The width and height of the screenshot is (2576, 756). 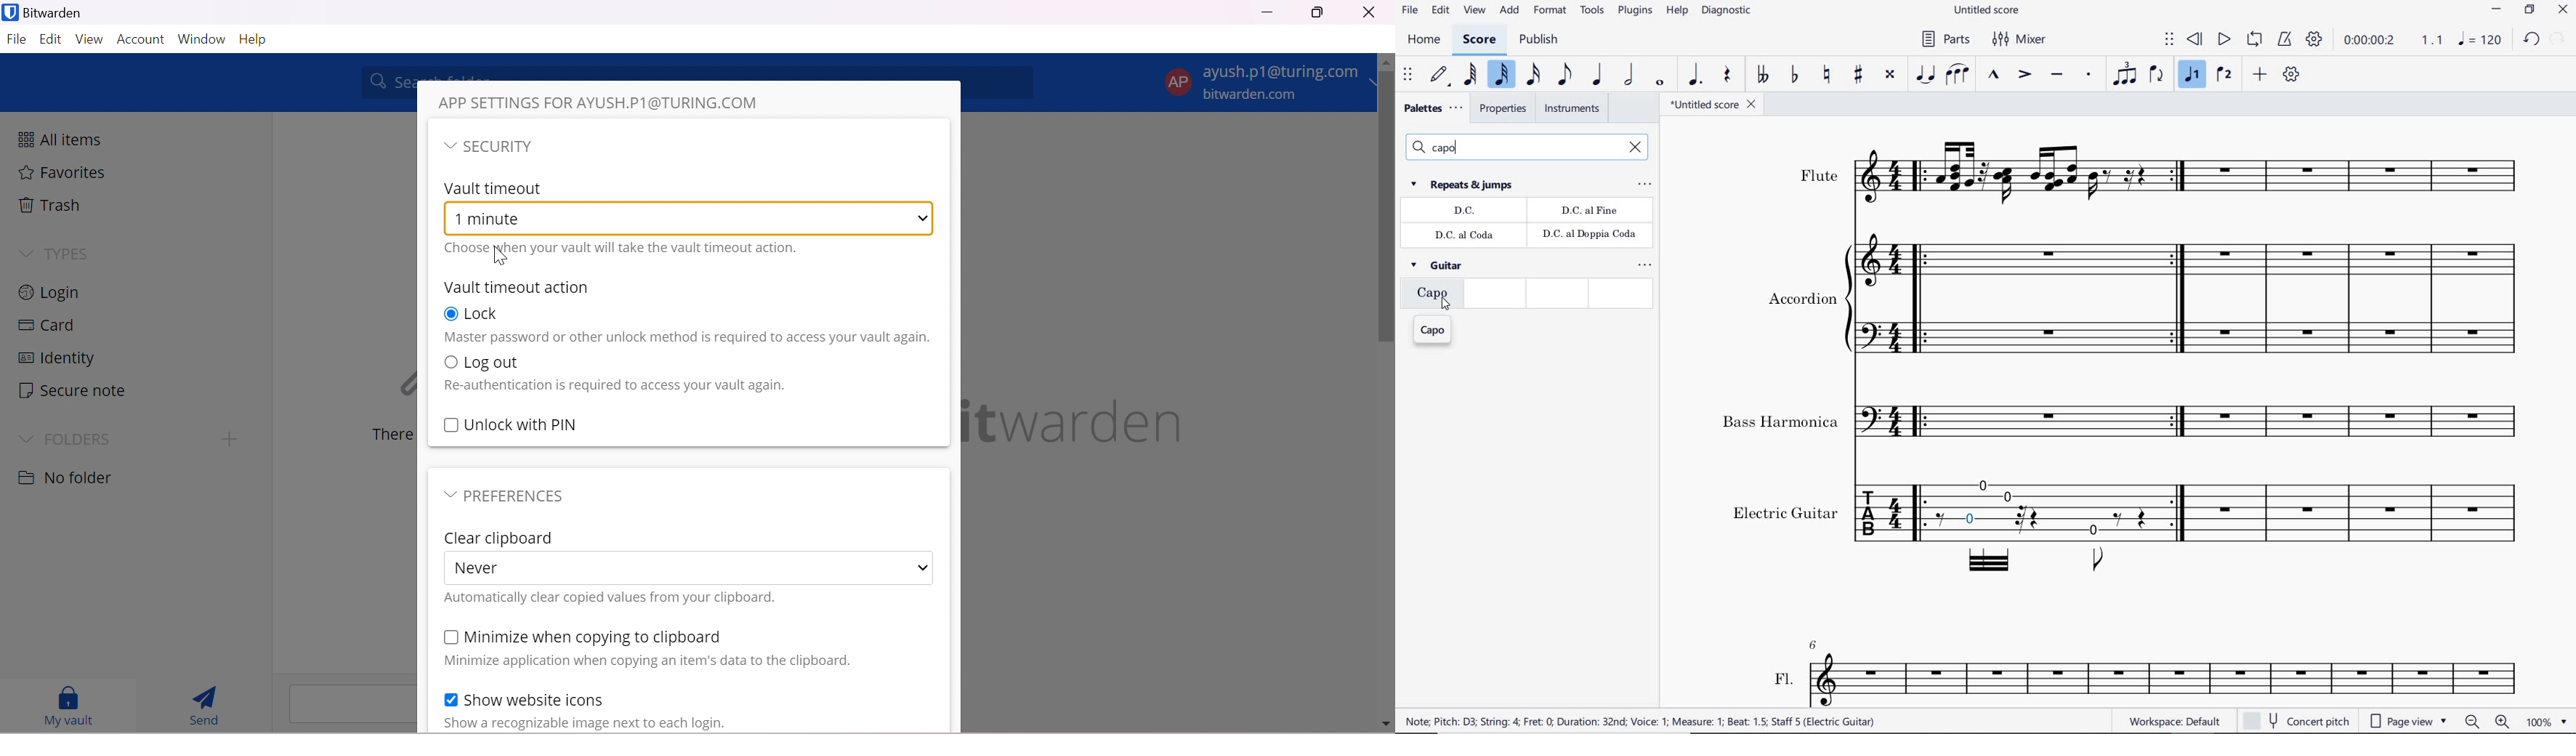 I want to click on Secure note, so click(x=72, y=391).